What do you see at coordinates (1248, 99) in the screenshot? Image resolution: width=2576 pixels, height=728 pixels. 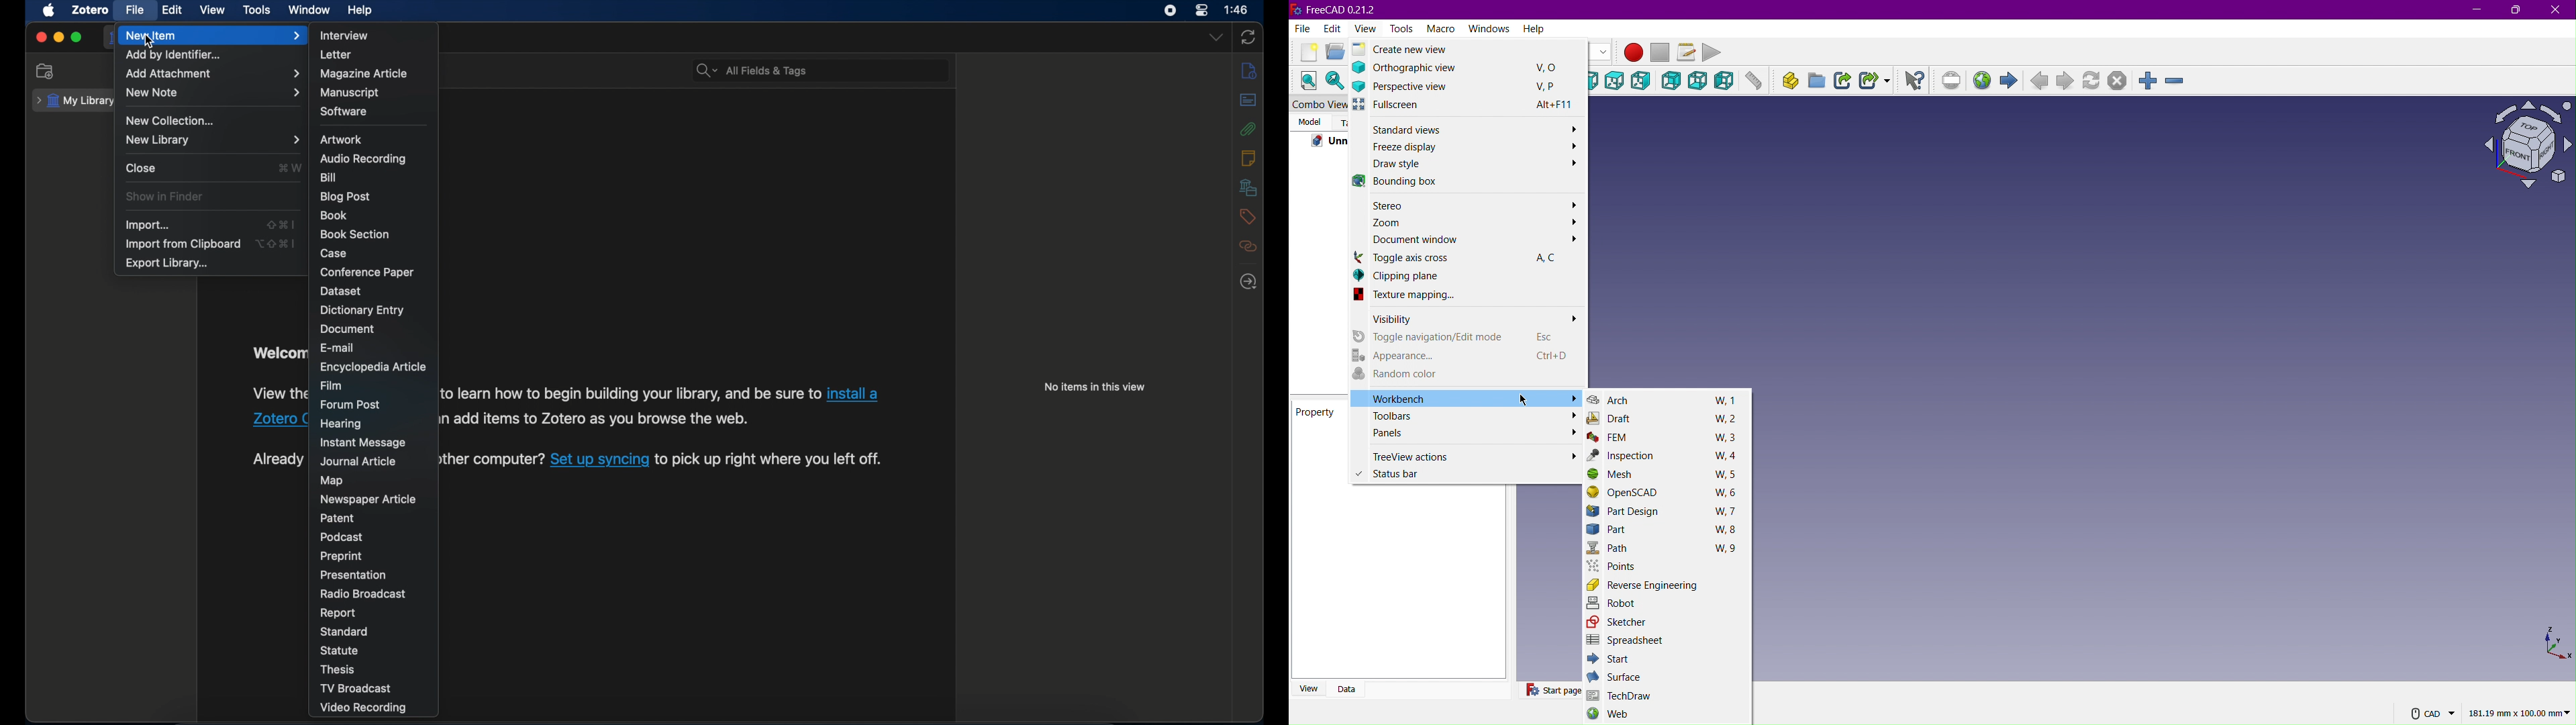 I see `abstract` at bounding box center [1248, 99].